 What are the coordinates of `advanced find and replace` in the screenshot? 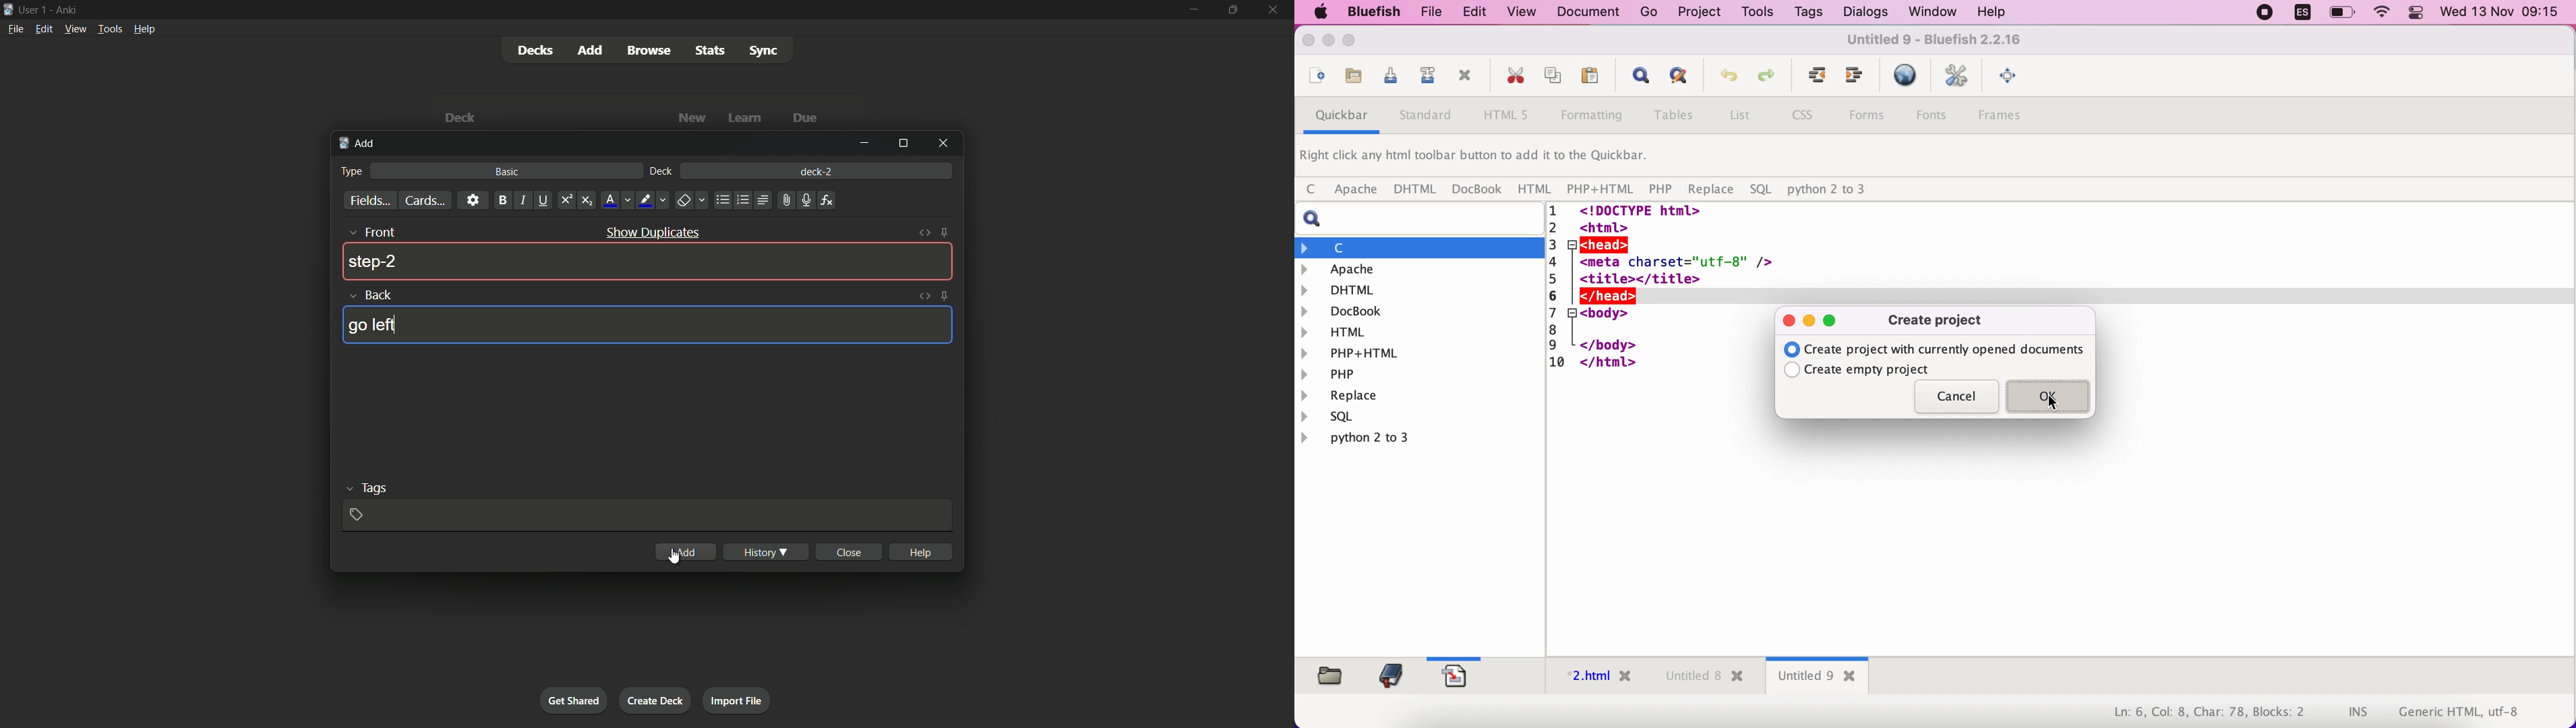 It's located at (1676, 79).